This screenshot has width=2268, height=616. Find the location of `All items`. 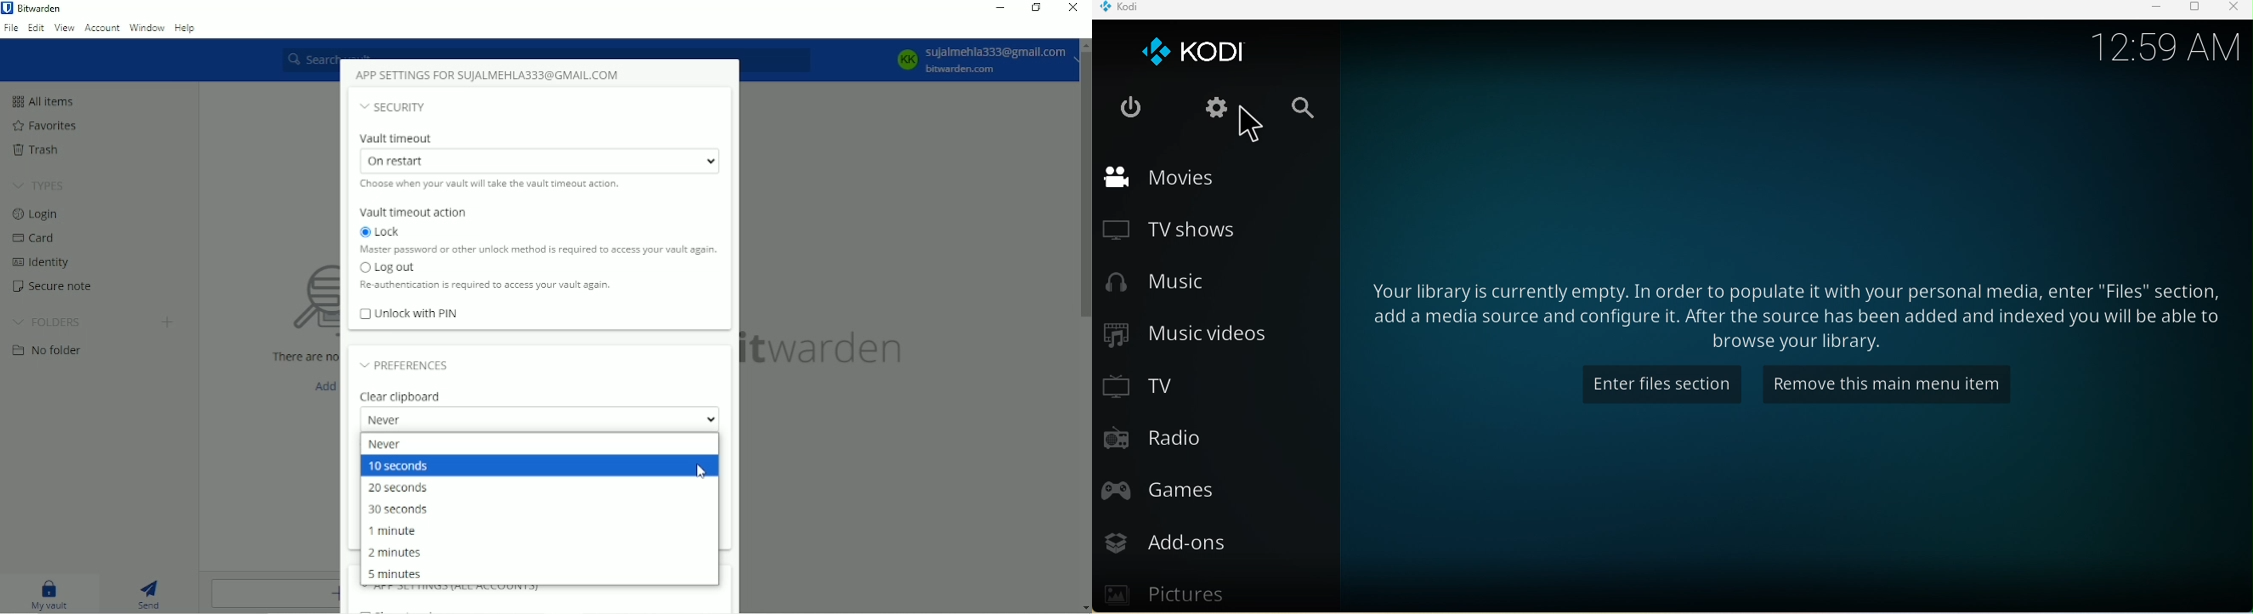

All items is located at coordinates (42, 100).